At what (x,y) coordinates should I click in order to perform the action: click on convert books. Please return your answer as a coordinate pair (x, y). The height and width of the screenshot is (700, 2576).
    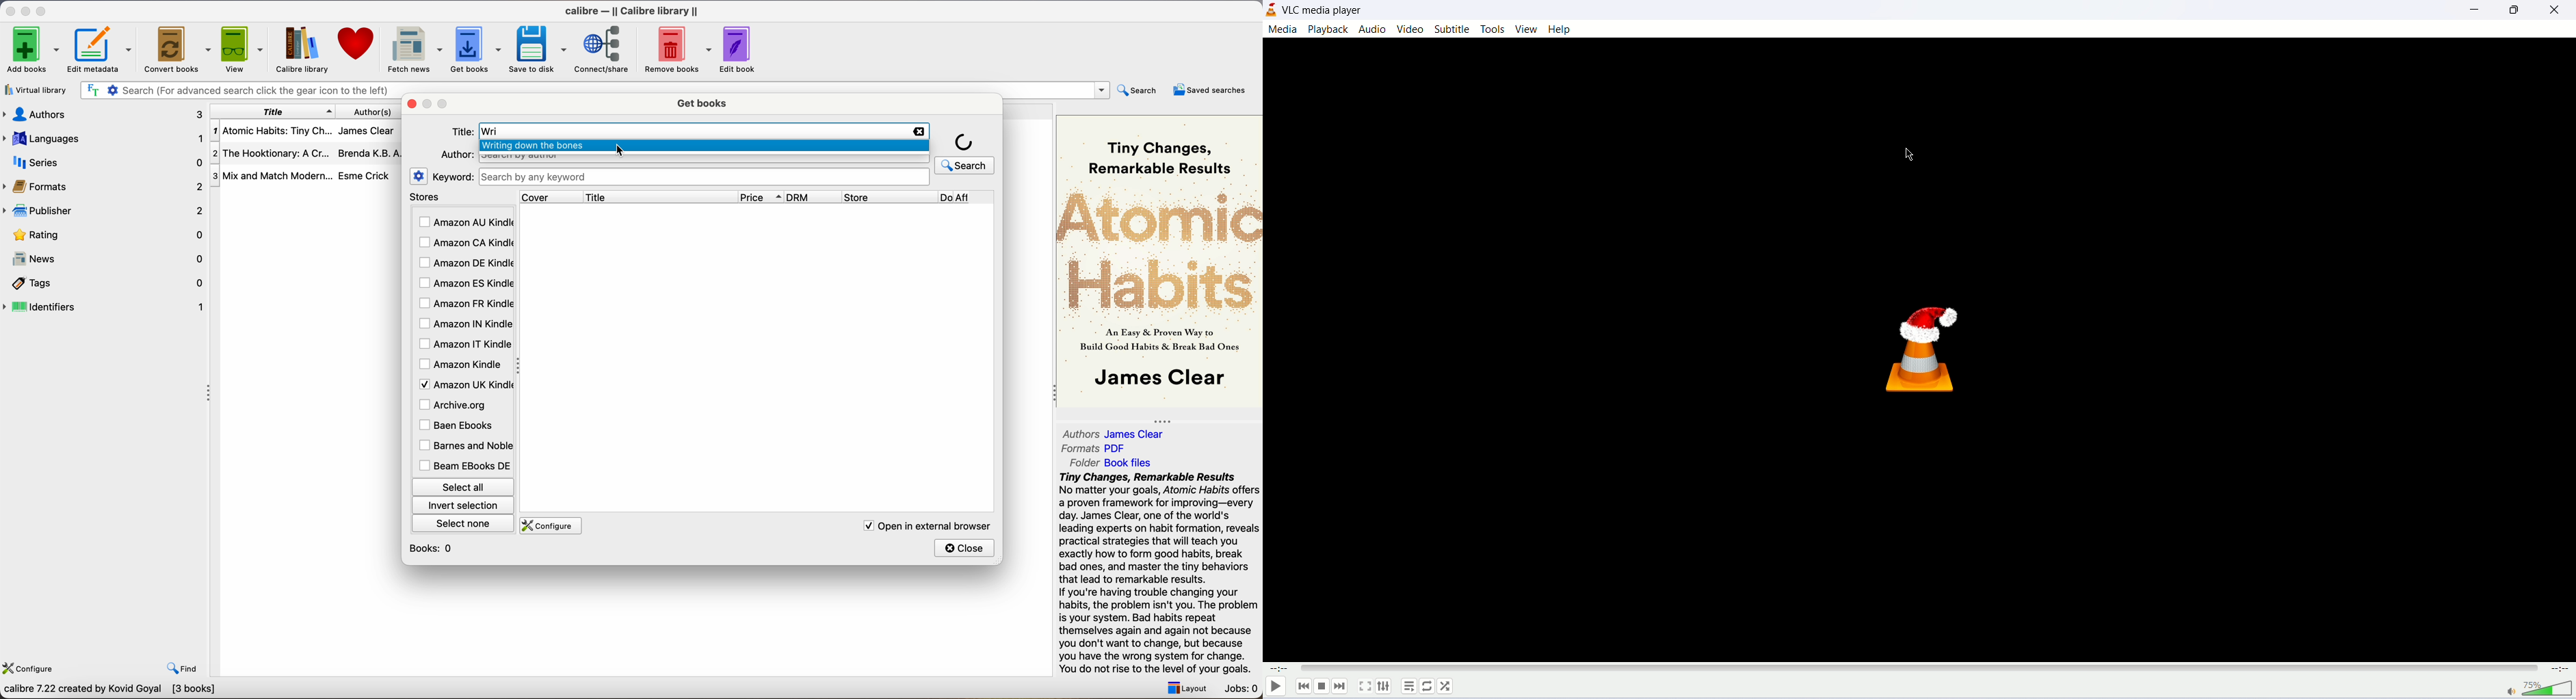
    Looking at the image, I should click on (179, 51).